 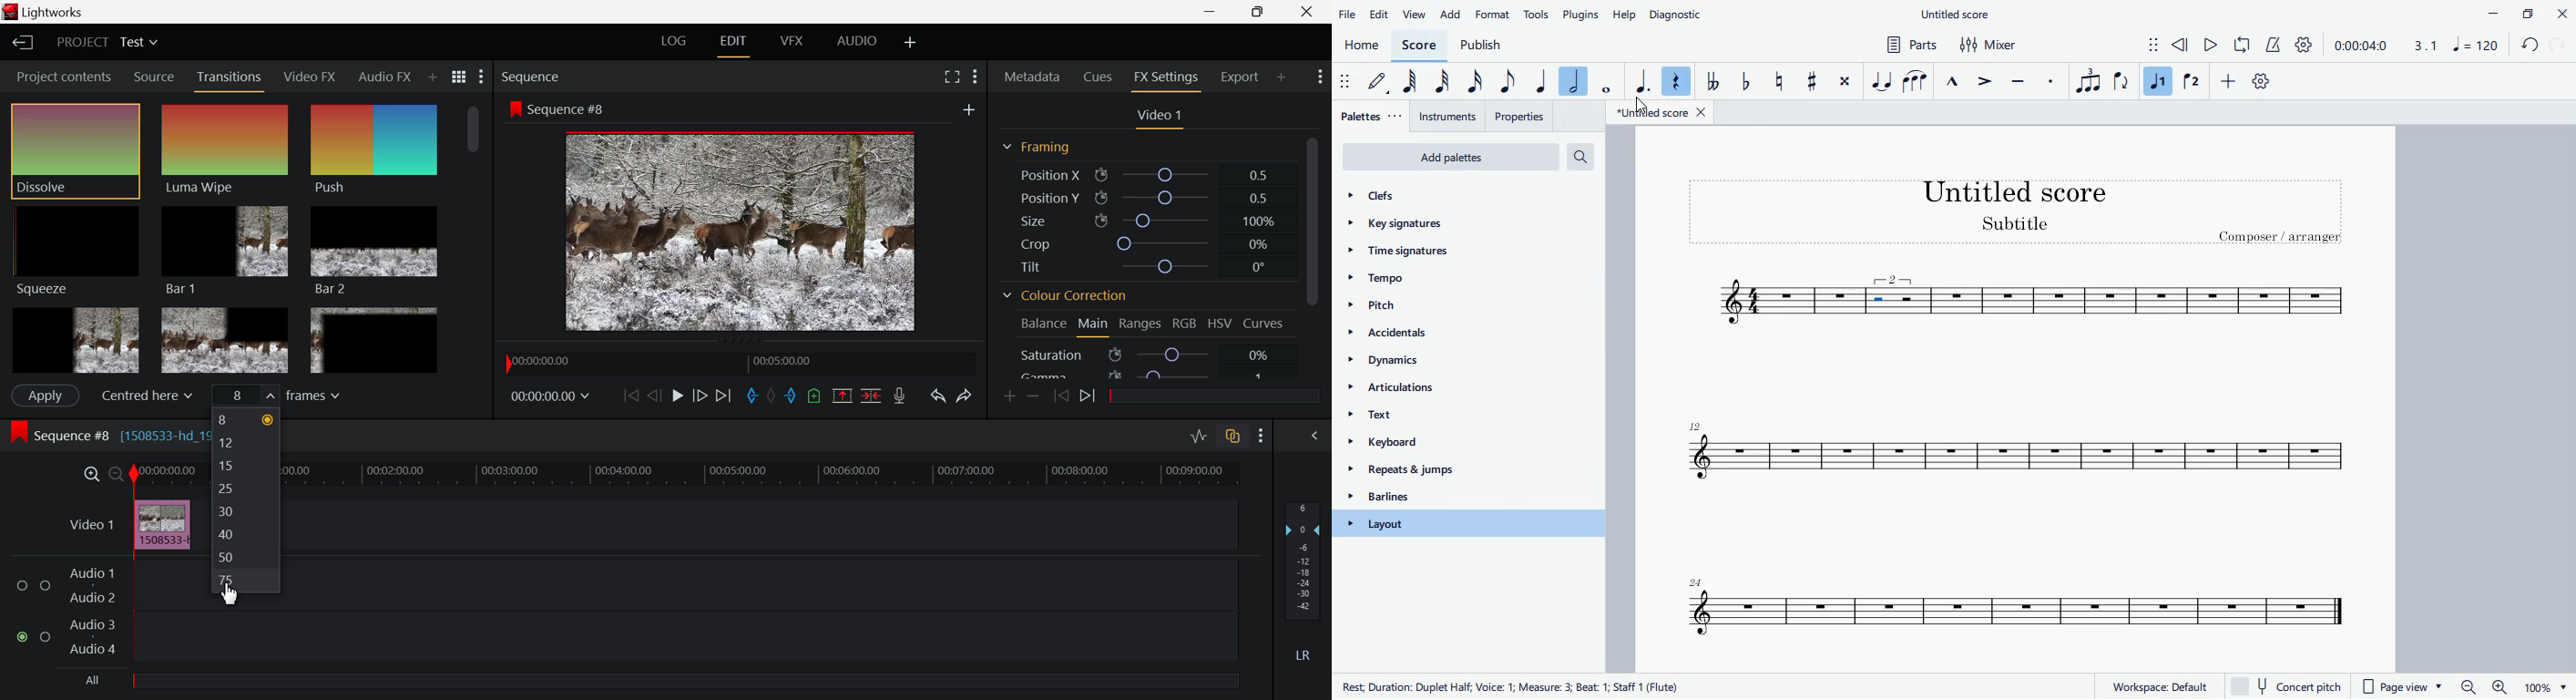 I want to click on 50, so click(x=246, y=556).